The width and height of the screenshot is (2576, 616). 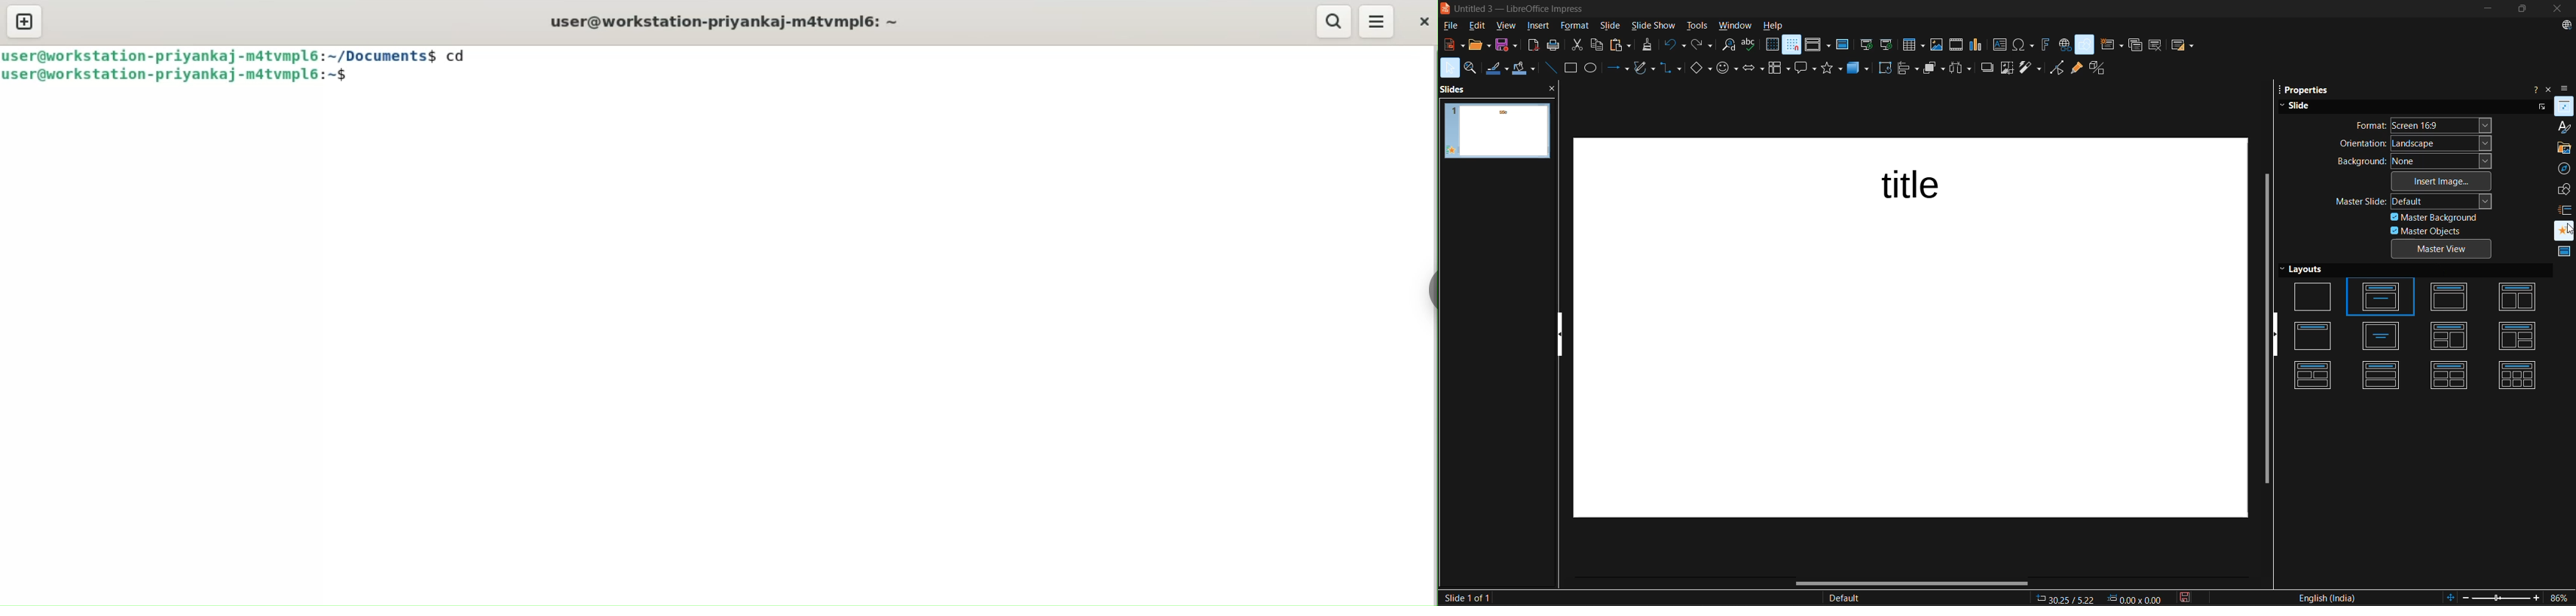 What do you see at coordinates (1730, 46) in the screenshot?
I see `find and replace` at bounding box center [1730, 46].